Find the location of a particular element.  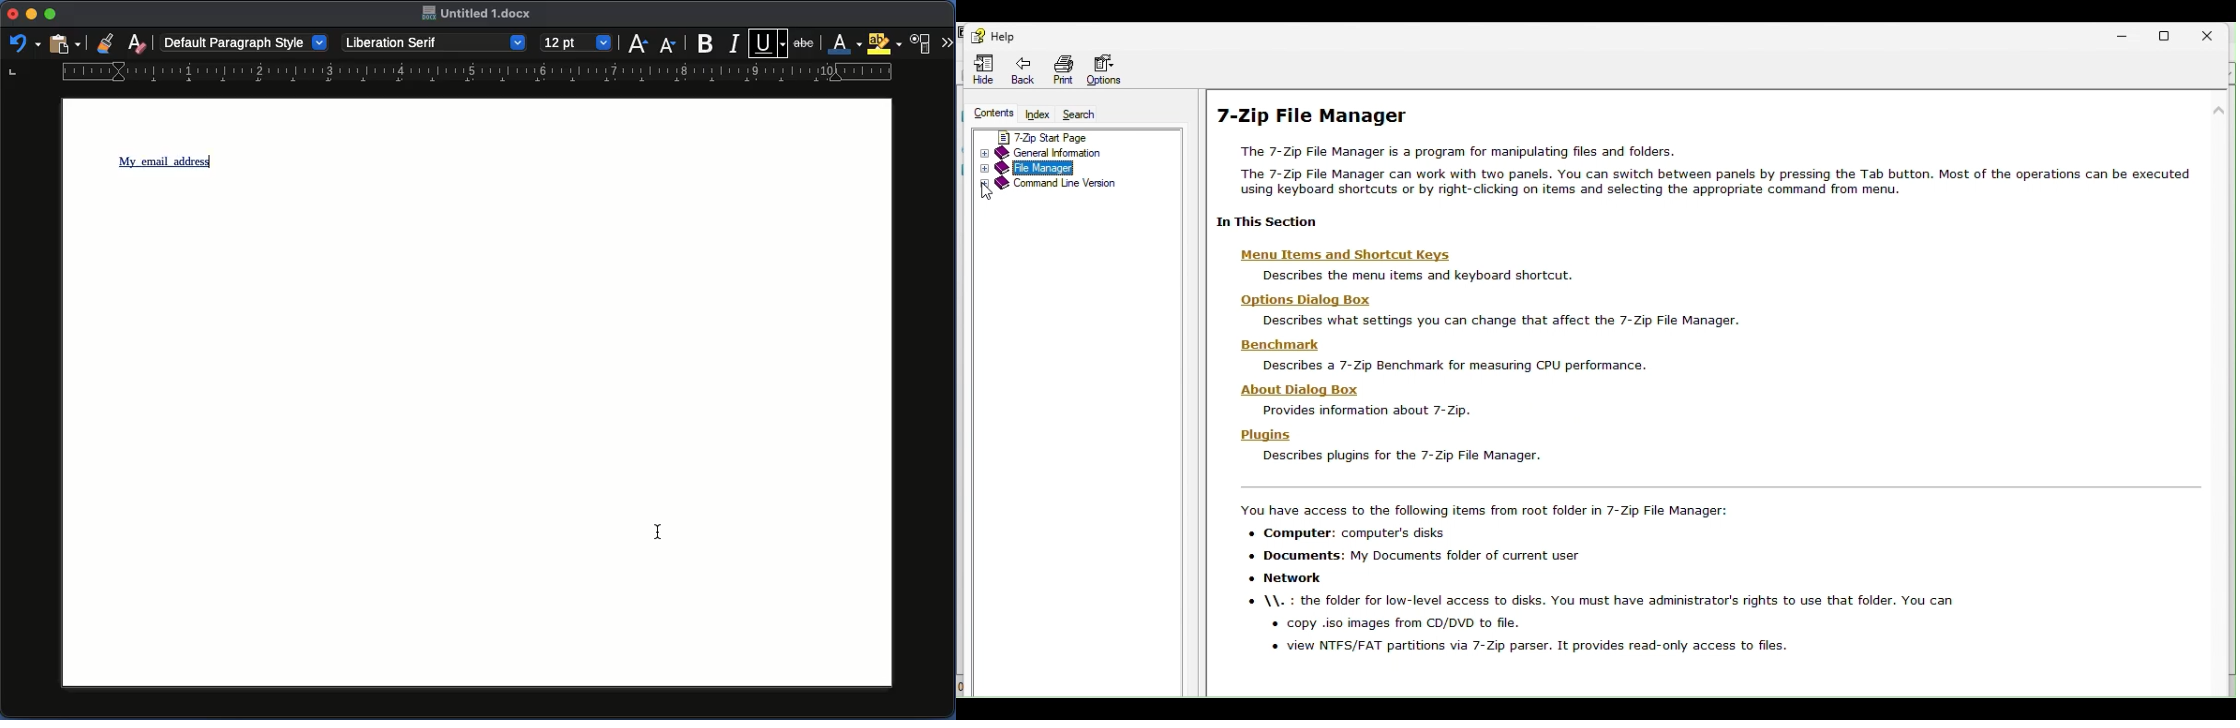

Liberation Serif is located at coordinates (436, 42).